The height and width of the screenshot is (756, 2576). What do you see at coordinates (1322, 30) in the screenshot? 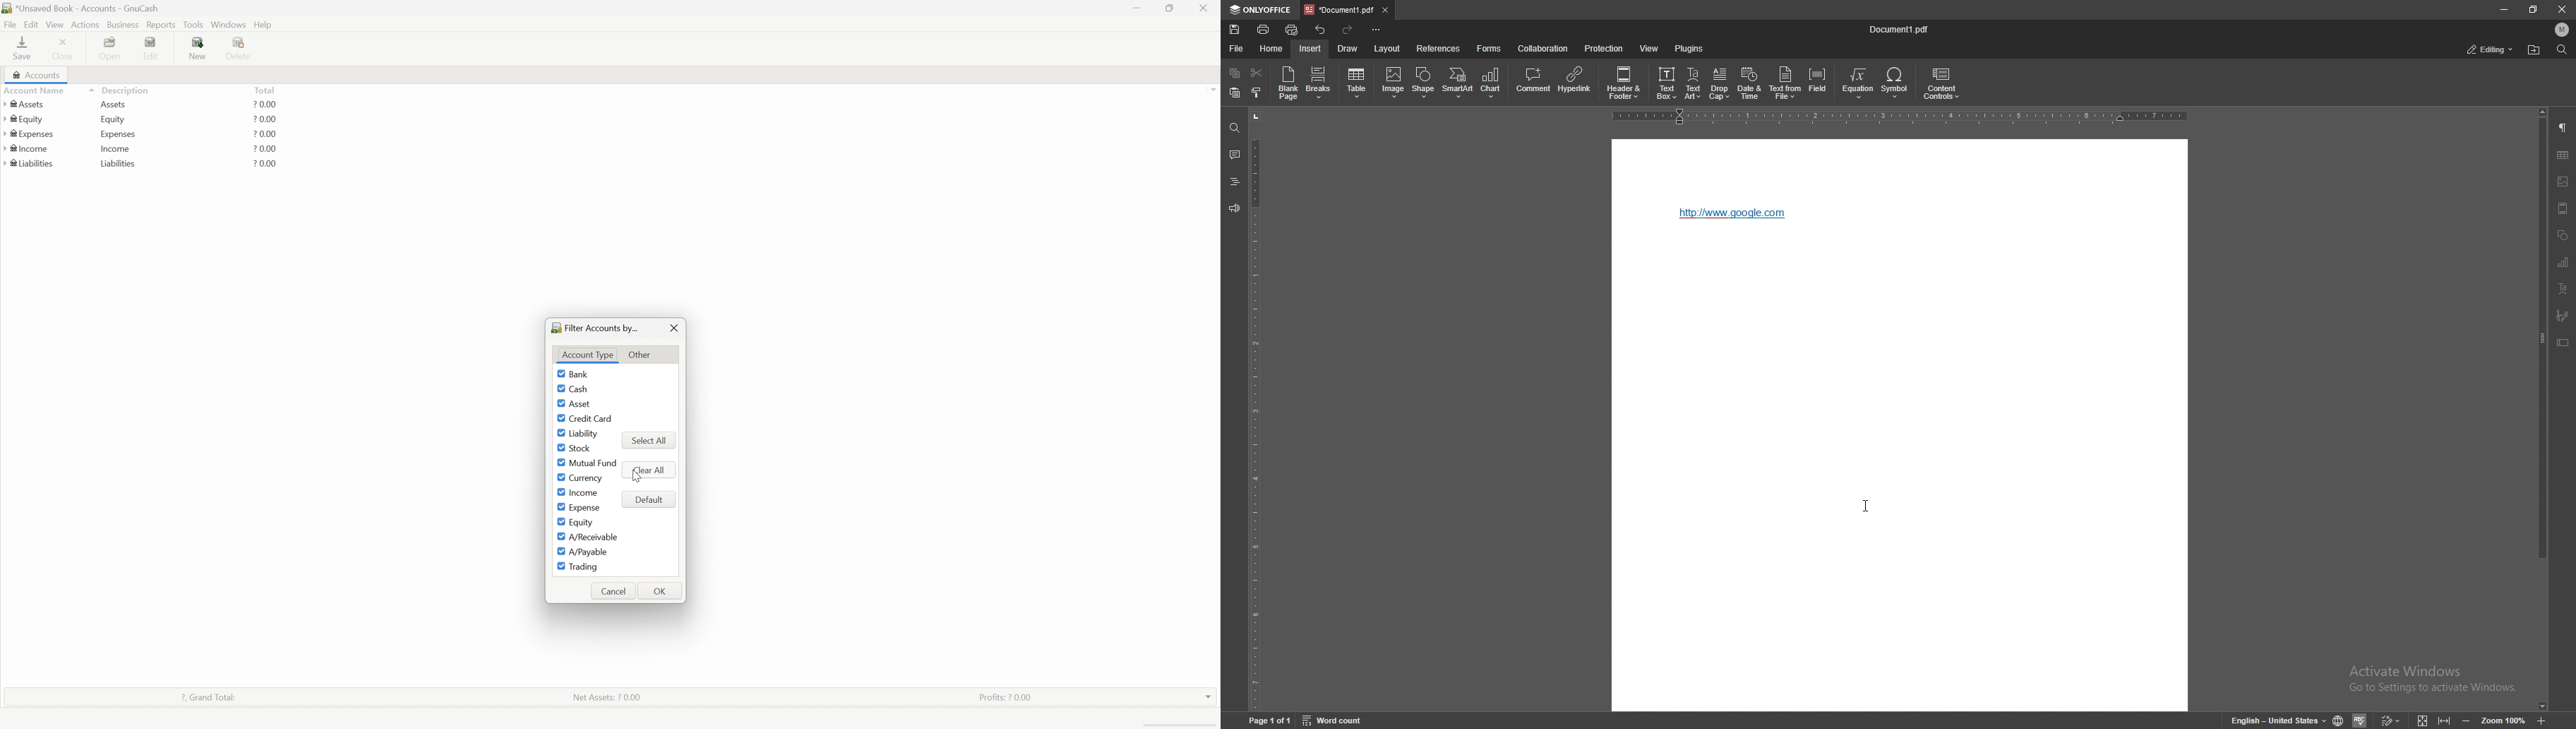
I see `undo` at bounding box center [1322, 30].